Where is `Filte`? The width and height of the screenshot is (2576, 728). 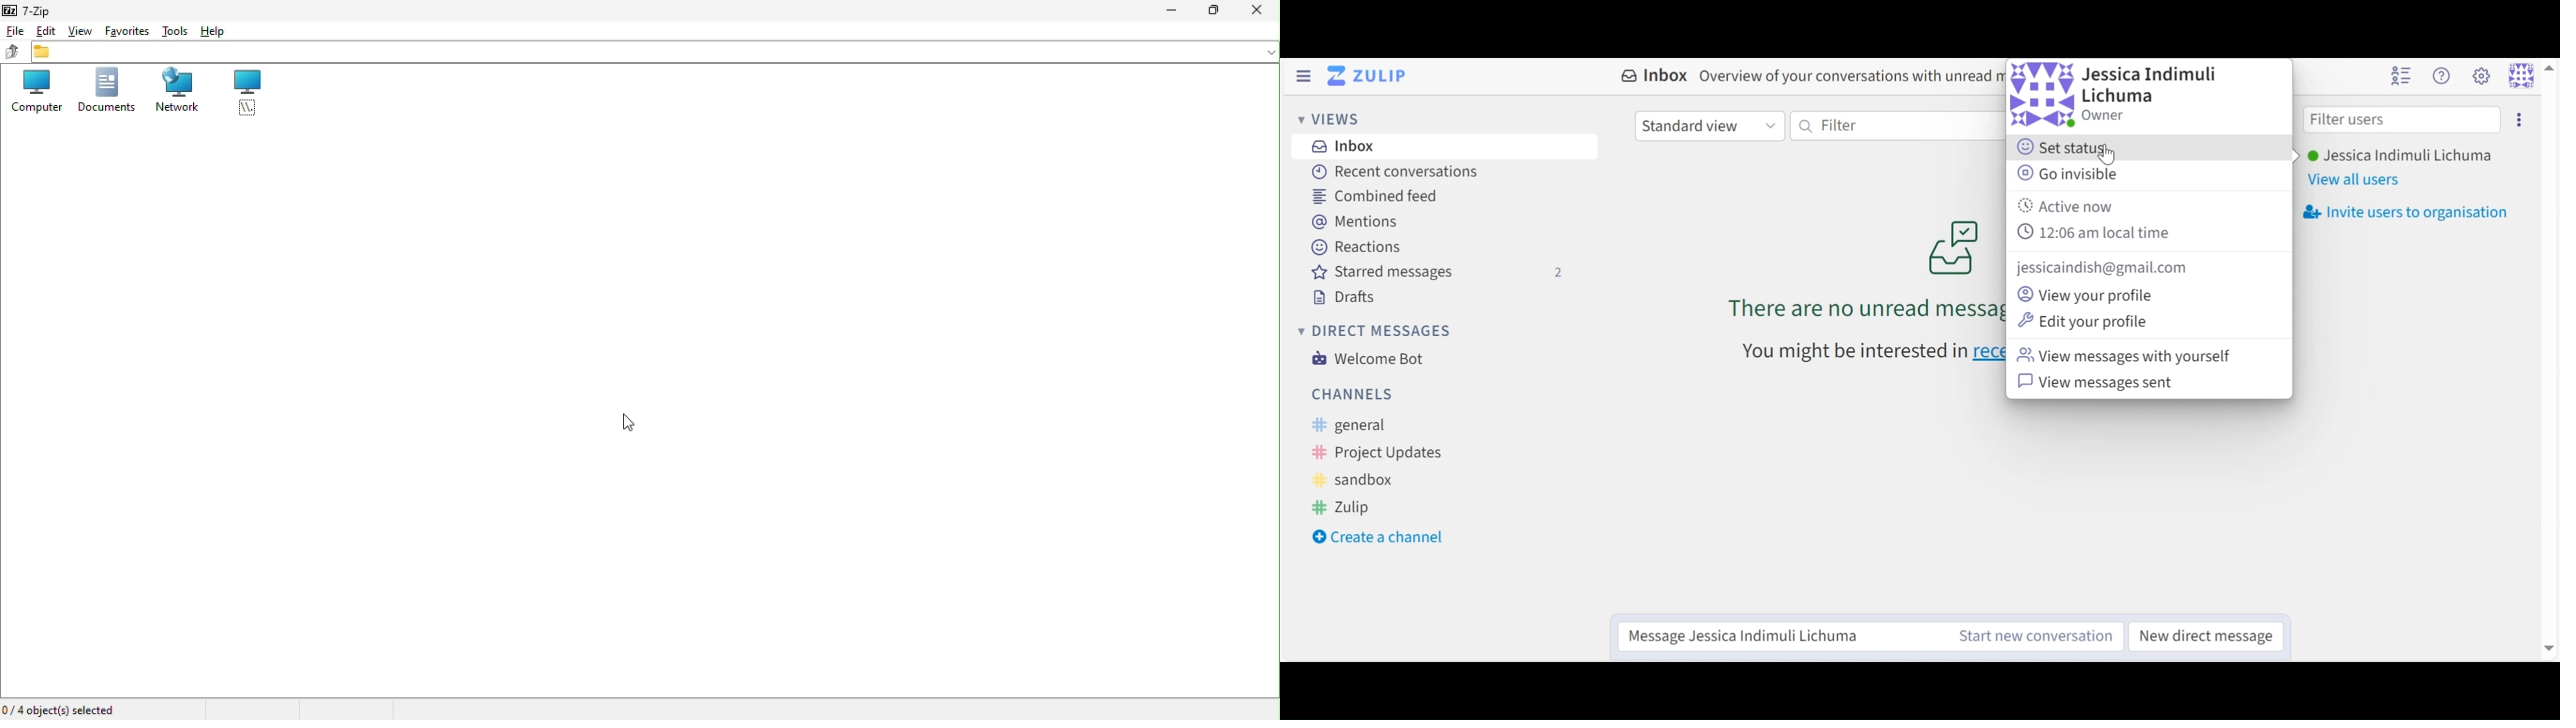 Filte is located at coordinates (1886, 126).